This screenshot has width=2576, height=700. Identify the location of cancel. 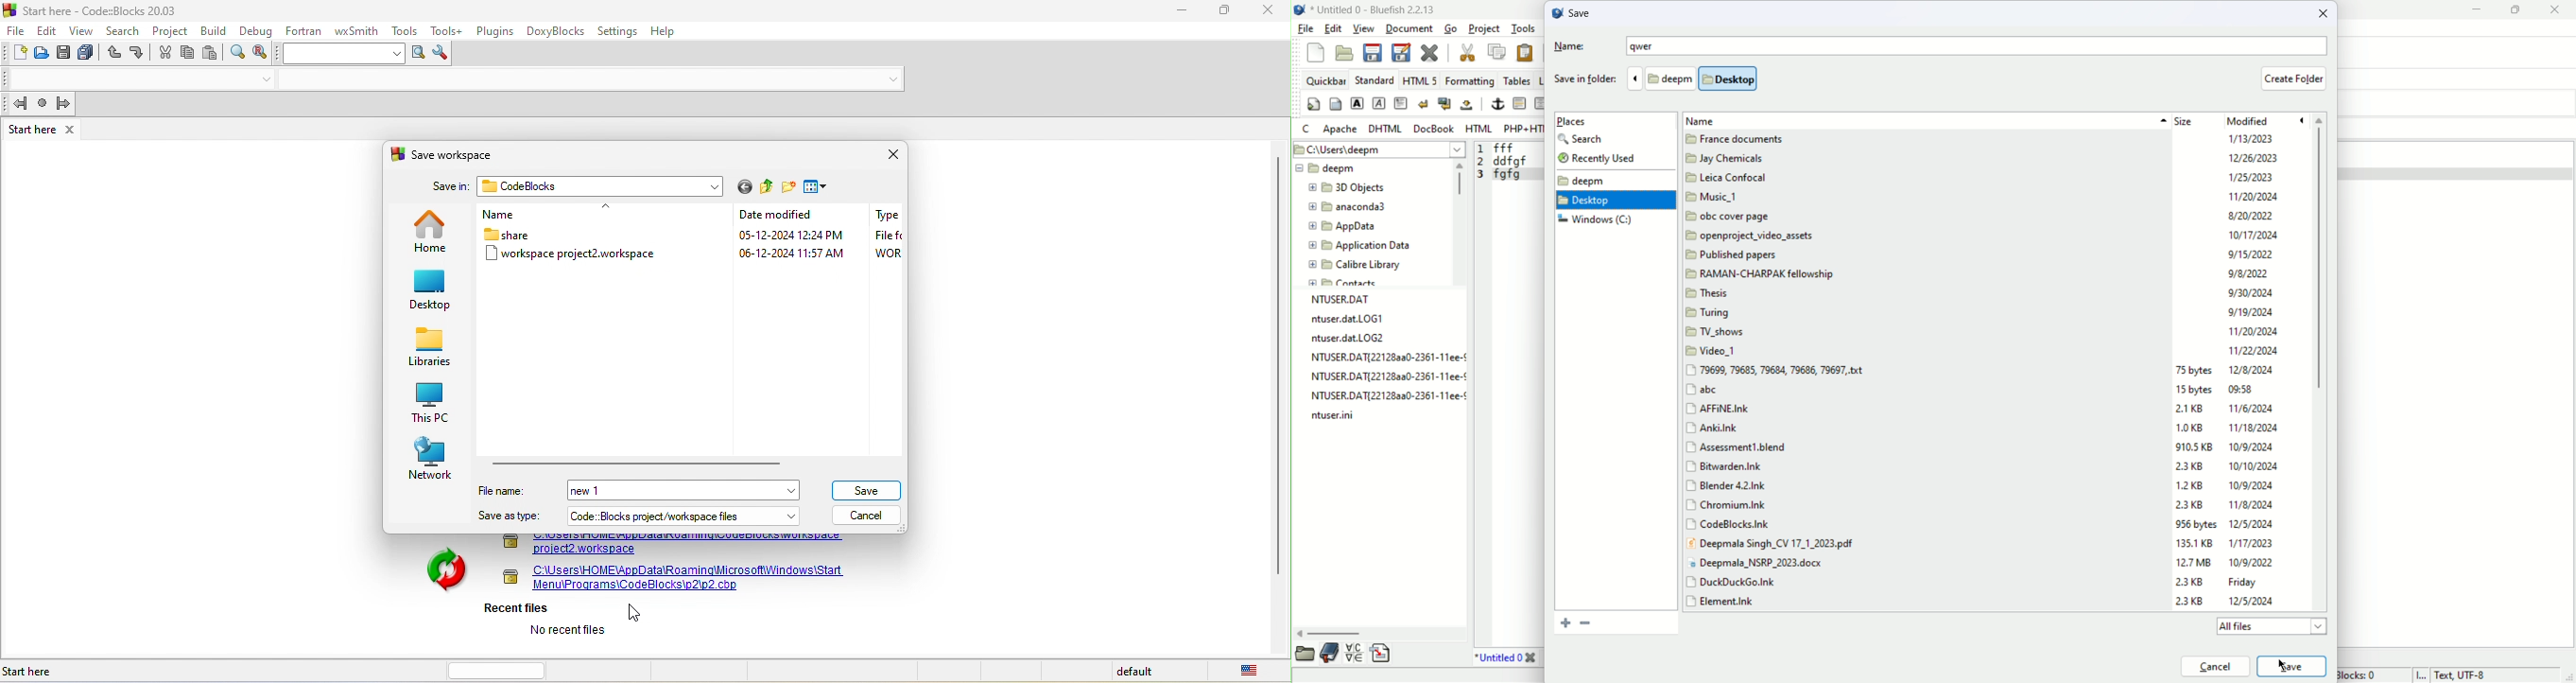
(2214, 665).